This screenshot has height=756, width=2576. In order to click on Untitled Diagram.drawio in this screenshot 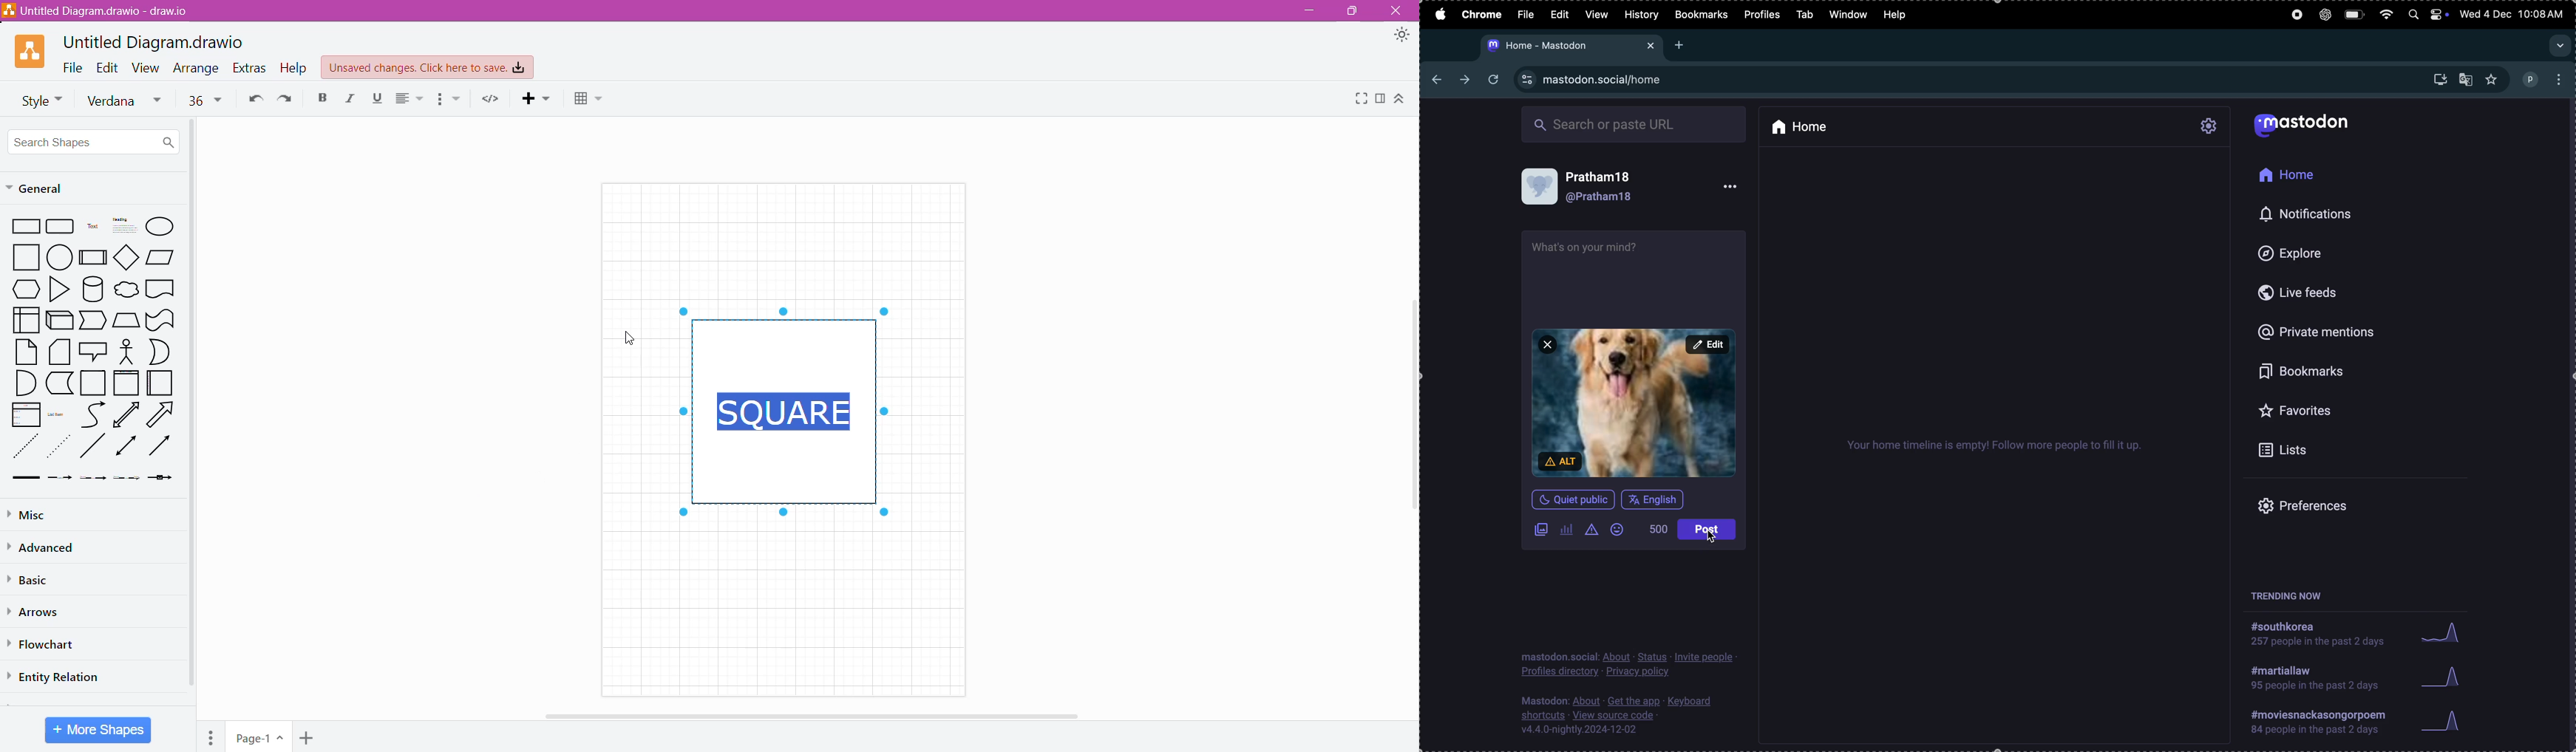, I will do `click(154, 42)`.